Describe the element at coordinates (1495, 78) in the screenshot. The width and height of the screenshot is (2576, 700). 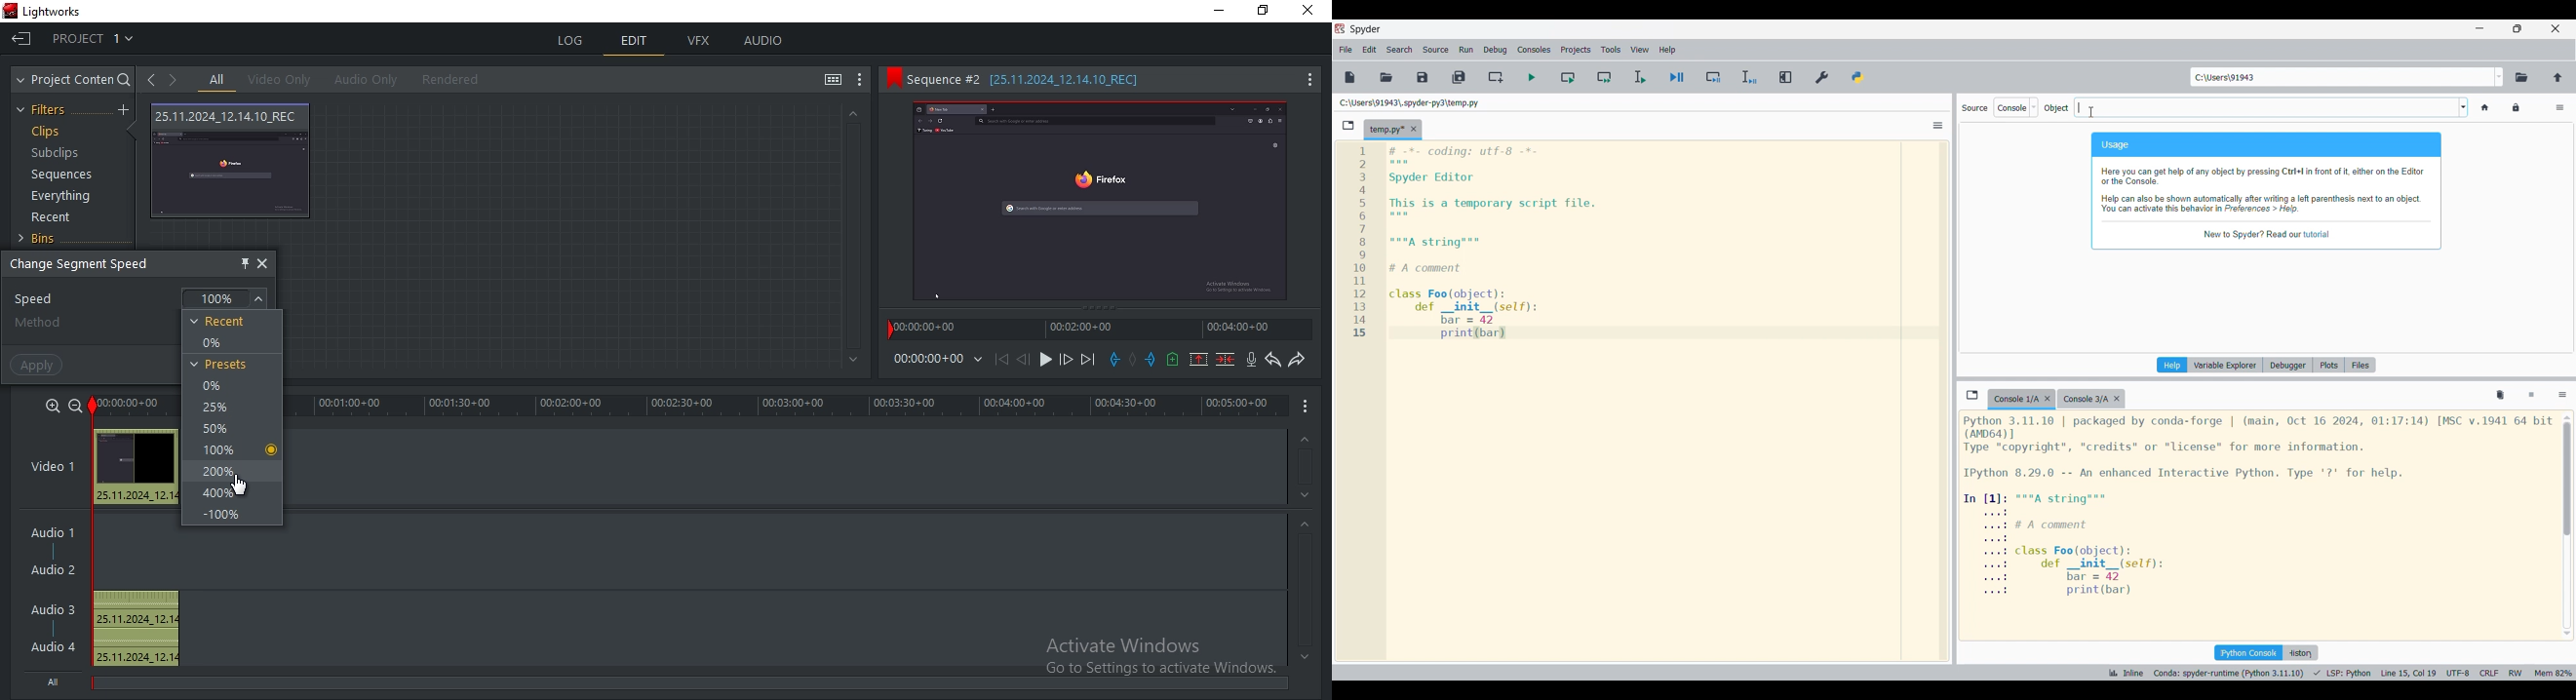
I see `Create new cell at current line` at that location.